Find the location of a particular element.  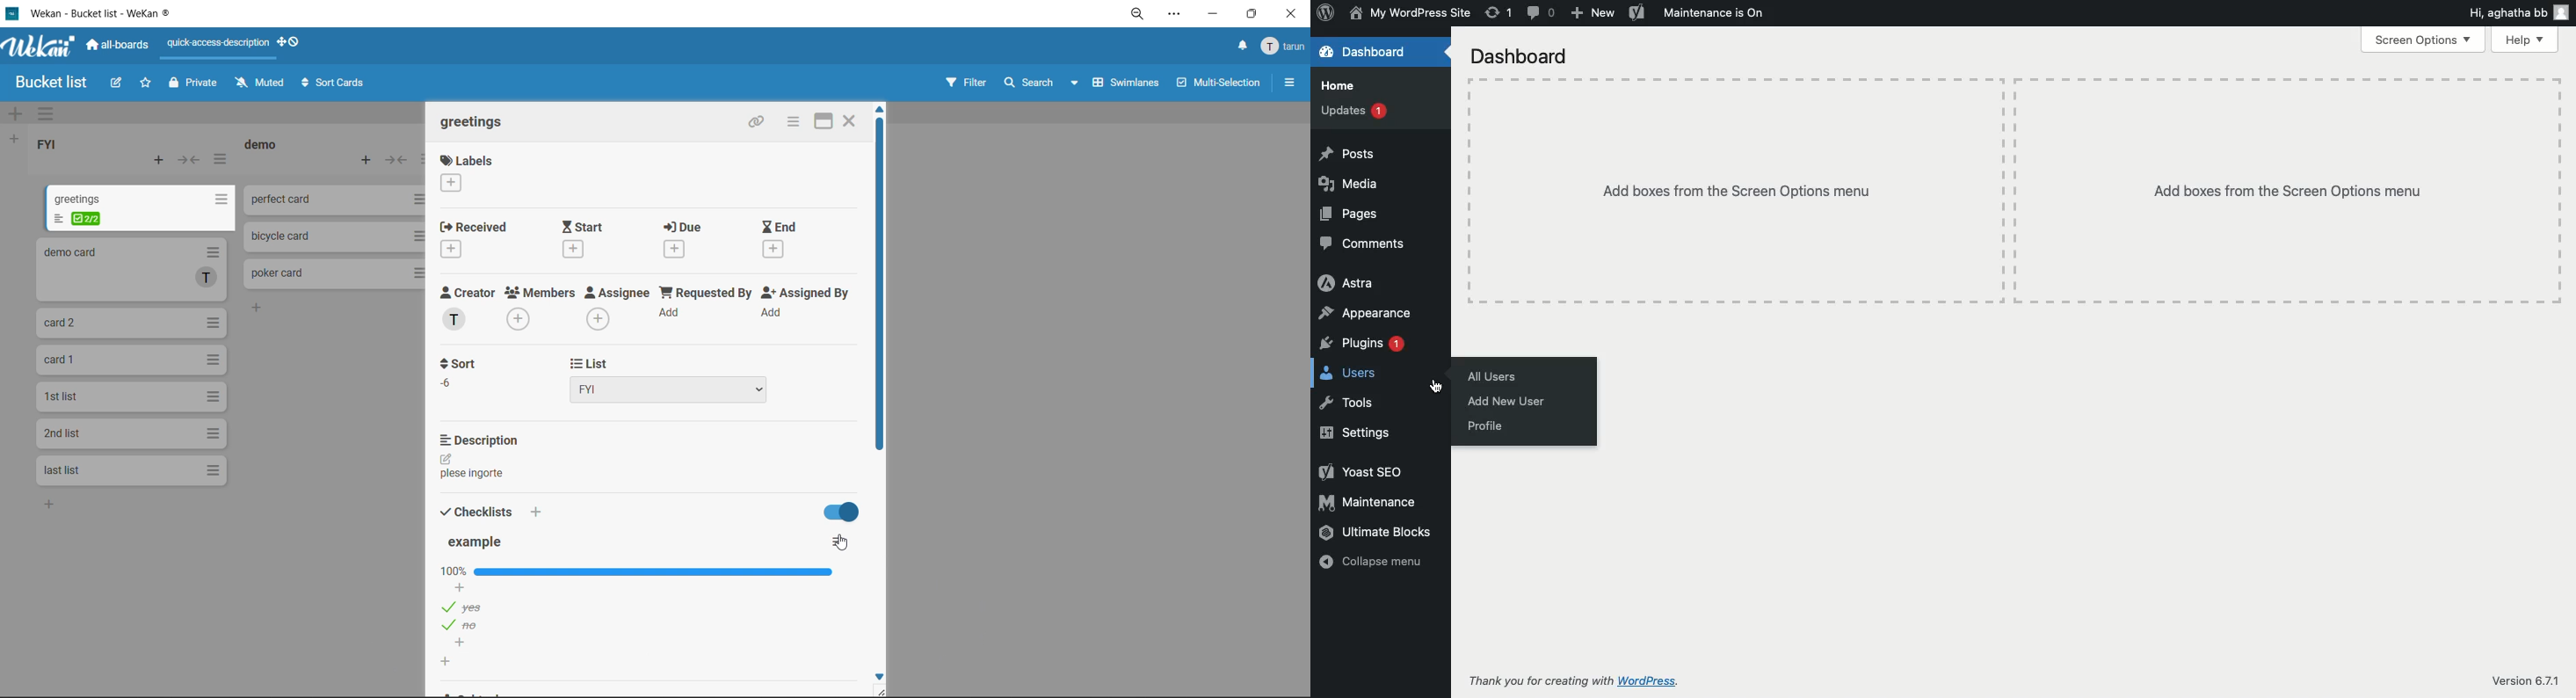

list is located at coordinates (696, 379).